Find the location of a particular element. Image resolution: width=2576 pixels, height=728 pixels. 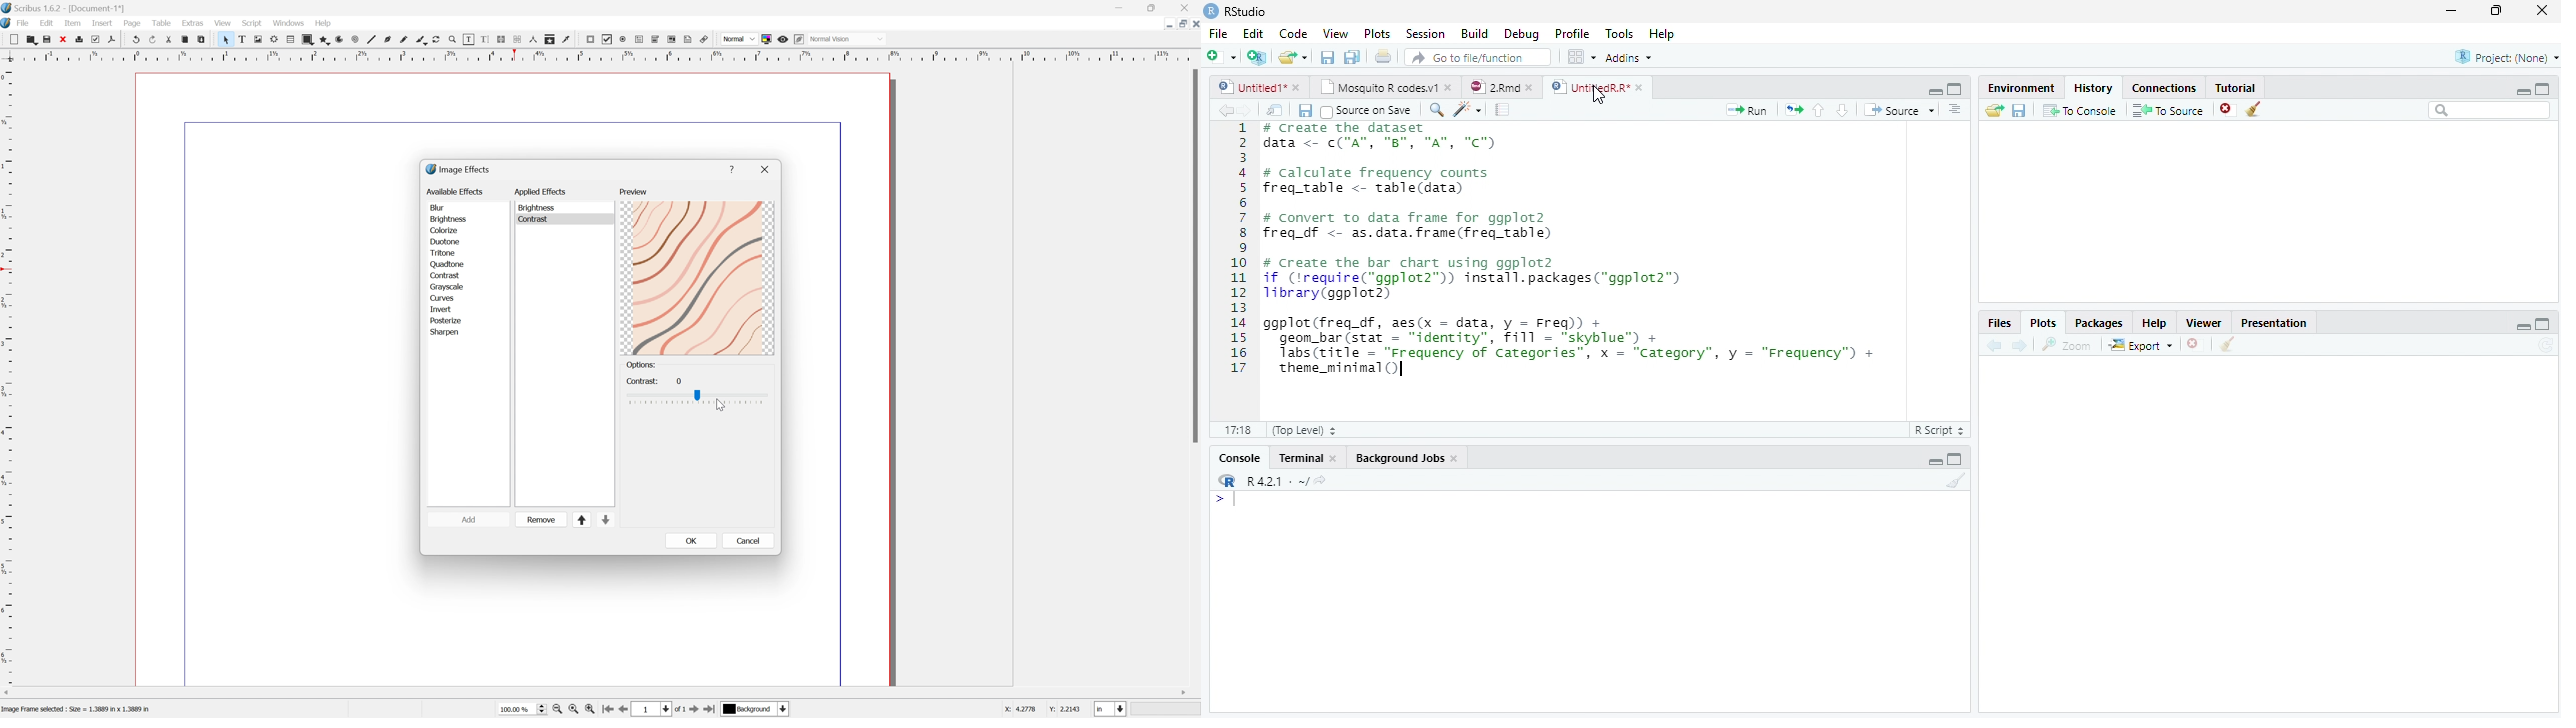

Maximize is located at coordinates (2544, 88).